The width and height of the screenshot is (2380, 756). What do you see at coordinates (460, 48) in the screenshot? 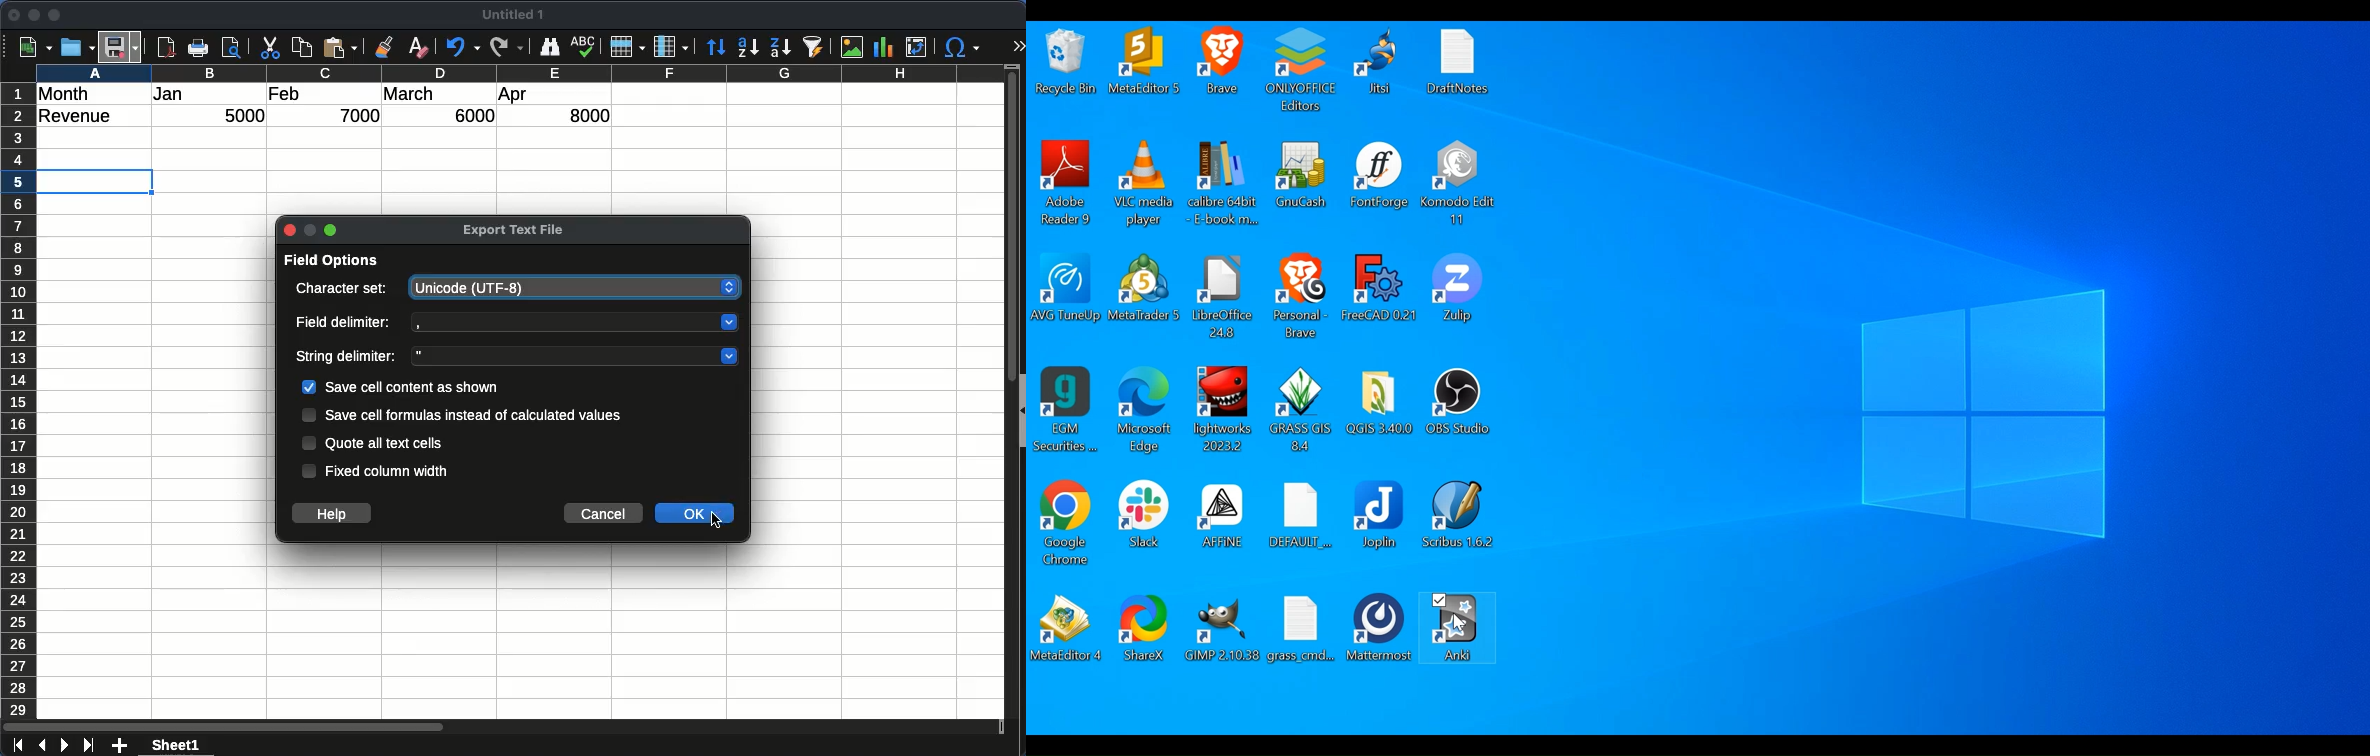
I see `undo` at bounding box center [460, 48].